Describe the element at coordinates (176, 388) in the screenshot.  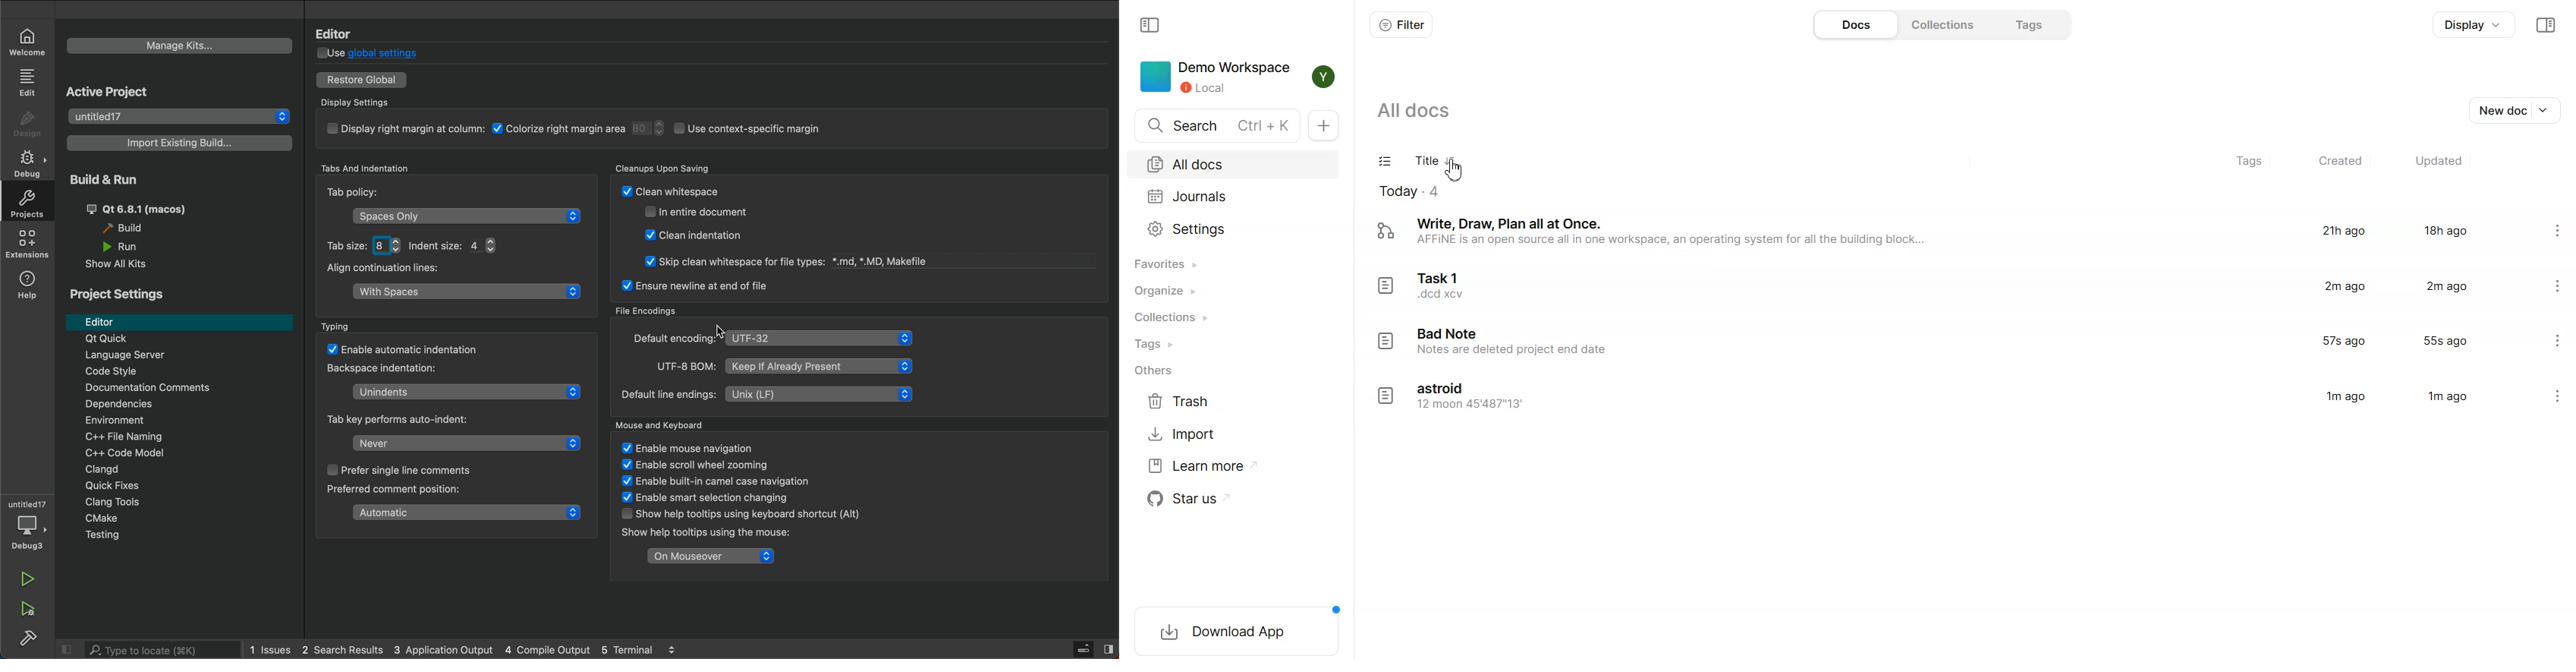
I see `Documentation comments` at that location.